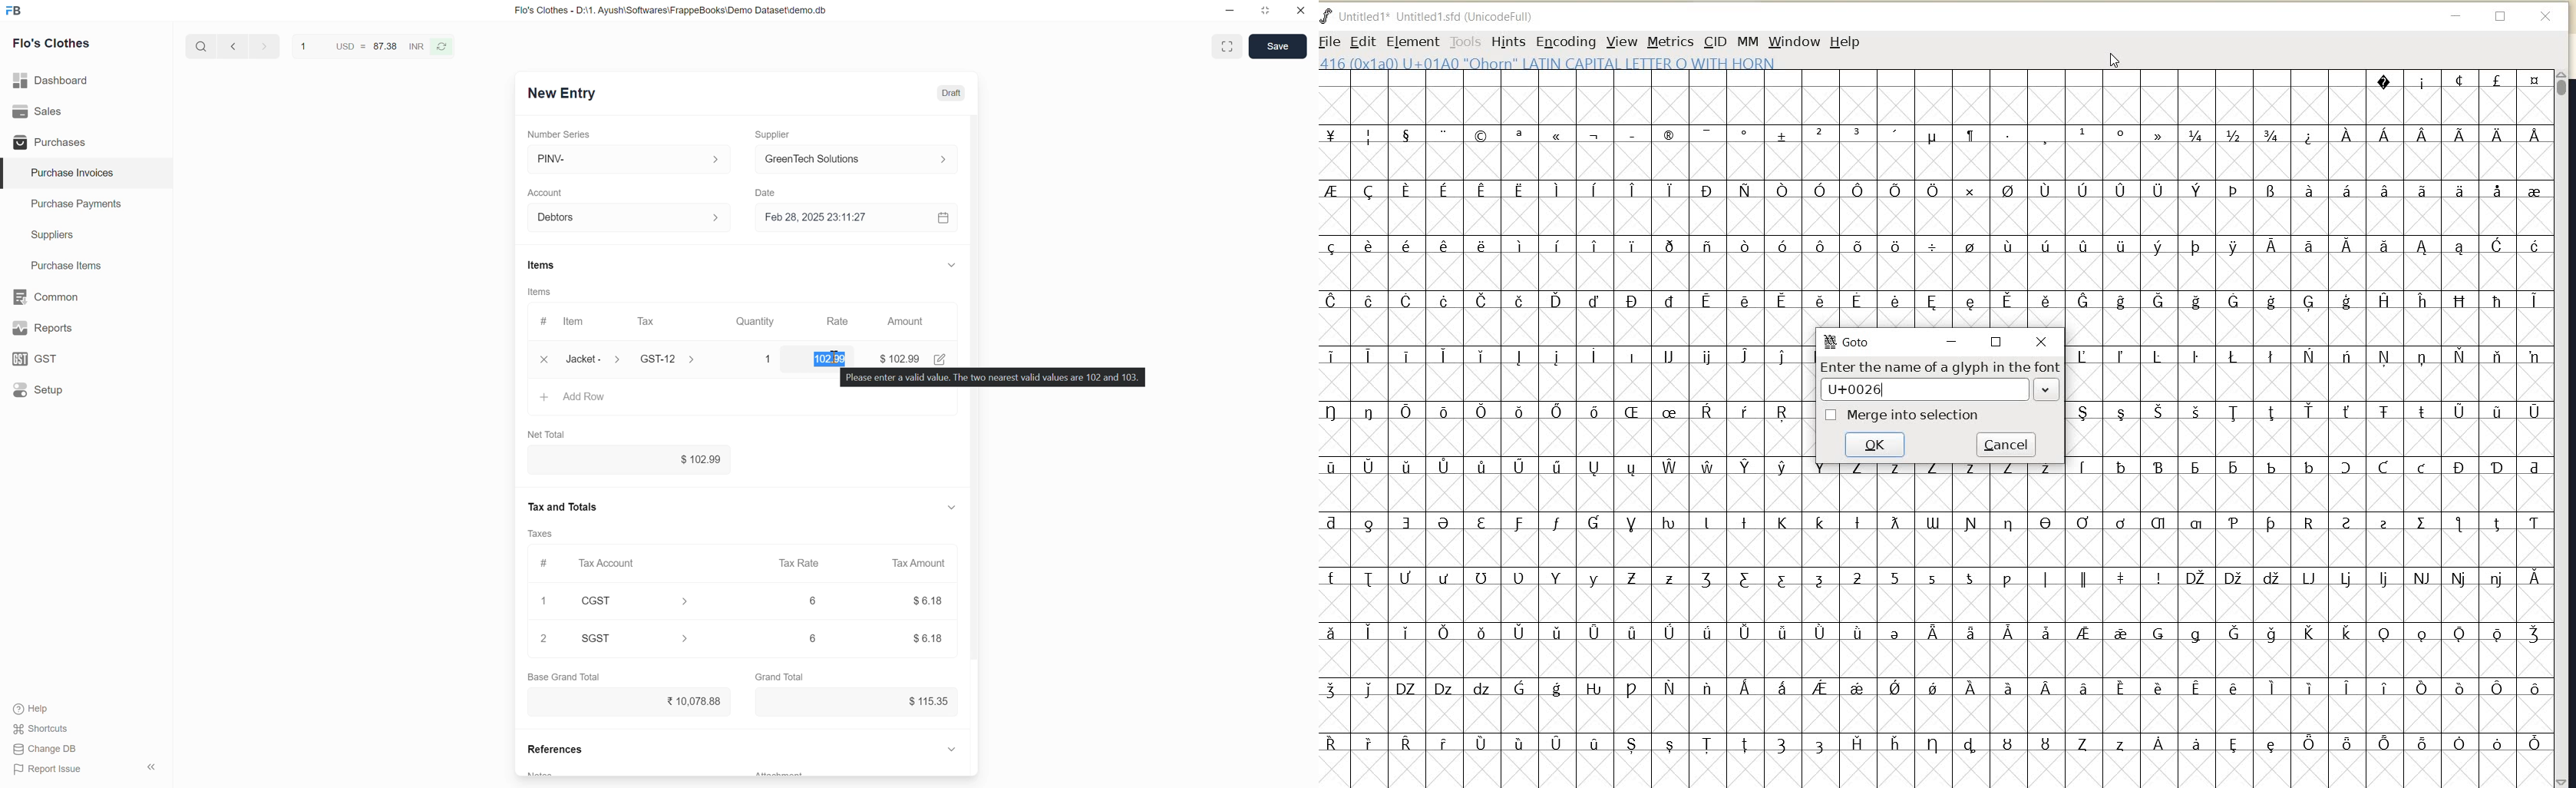 This screenshot has width=2576, height=812. Describe the element at coordinates (630, 701) in the screenshot. I see `10,078.88` at that location.